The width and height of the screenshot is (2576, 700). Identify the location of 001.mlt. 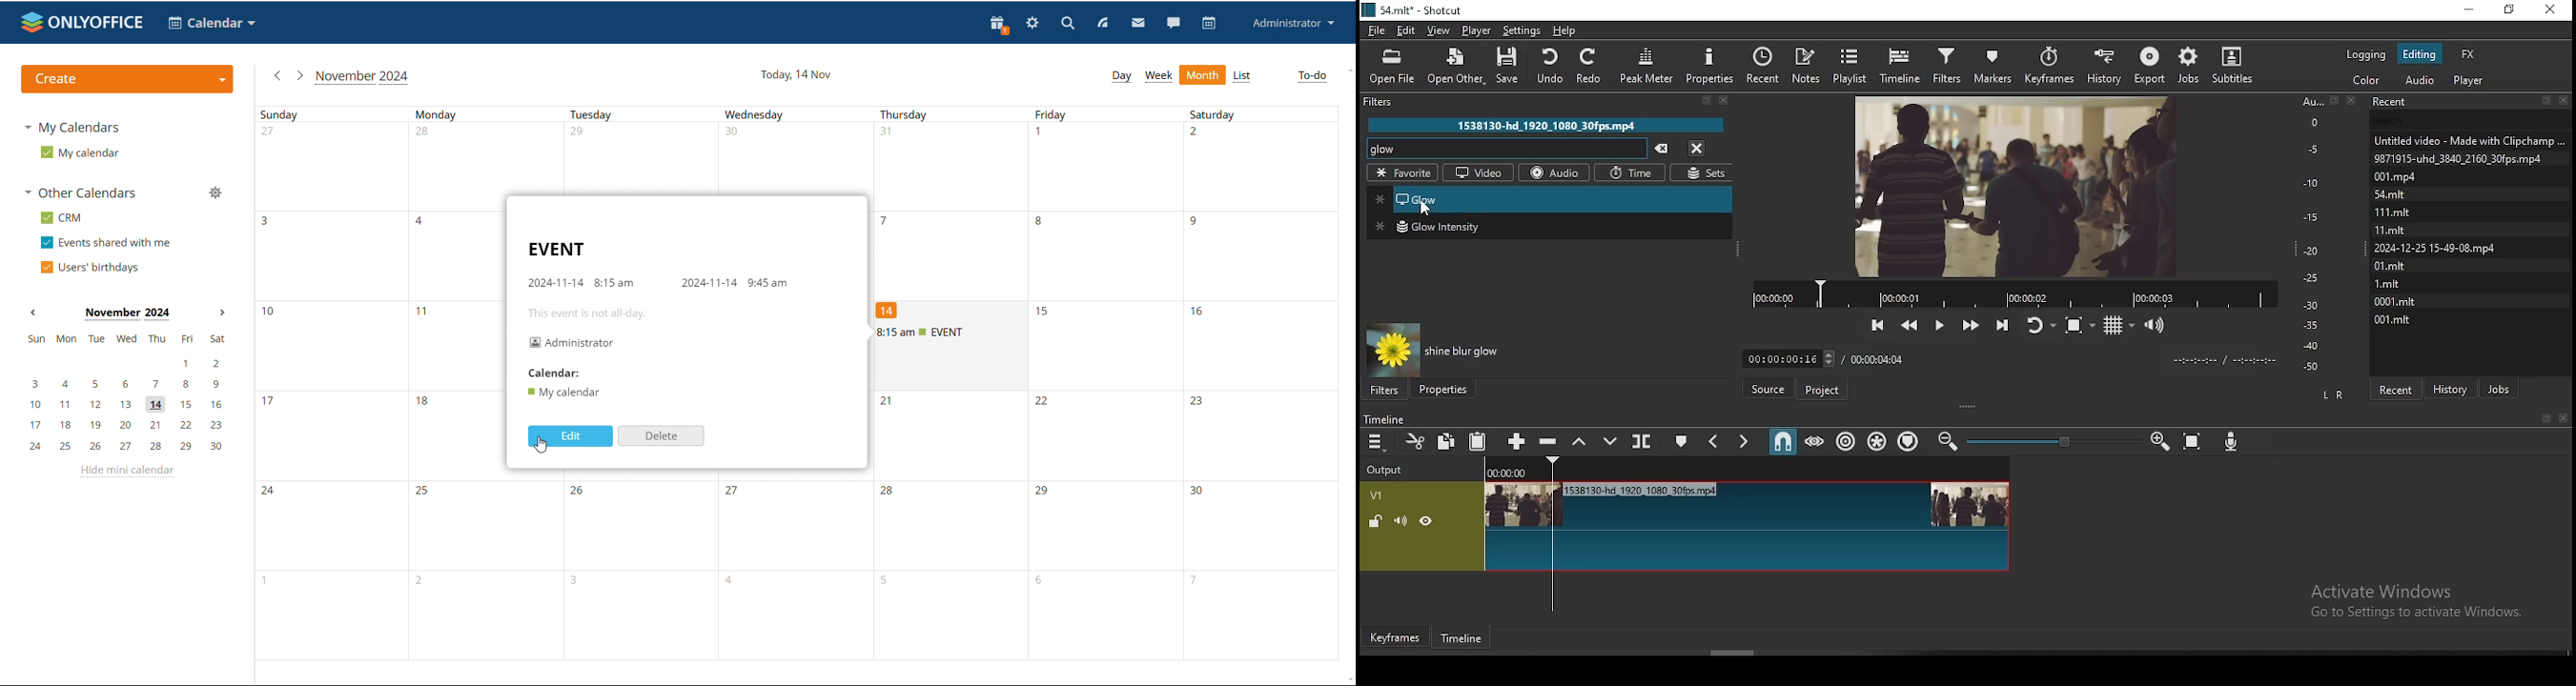
(2392, 319).